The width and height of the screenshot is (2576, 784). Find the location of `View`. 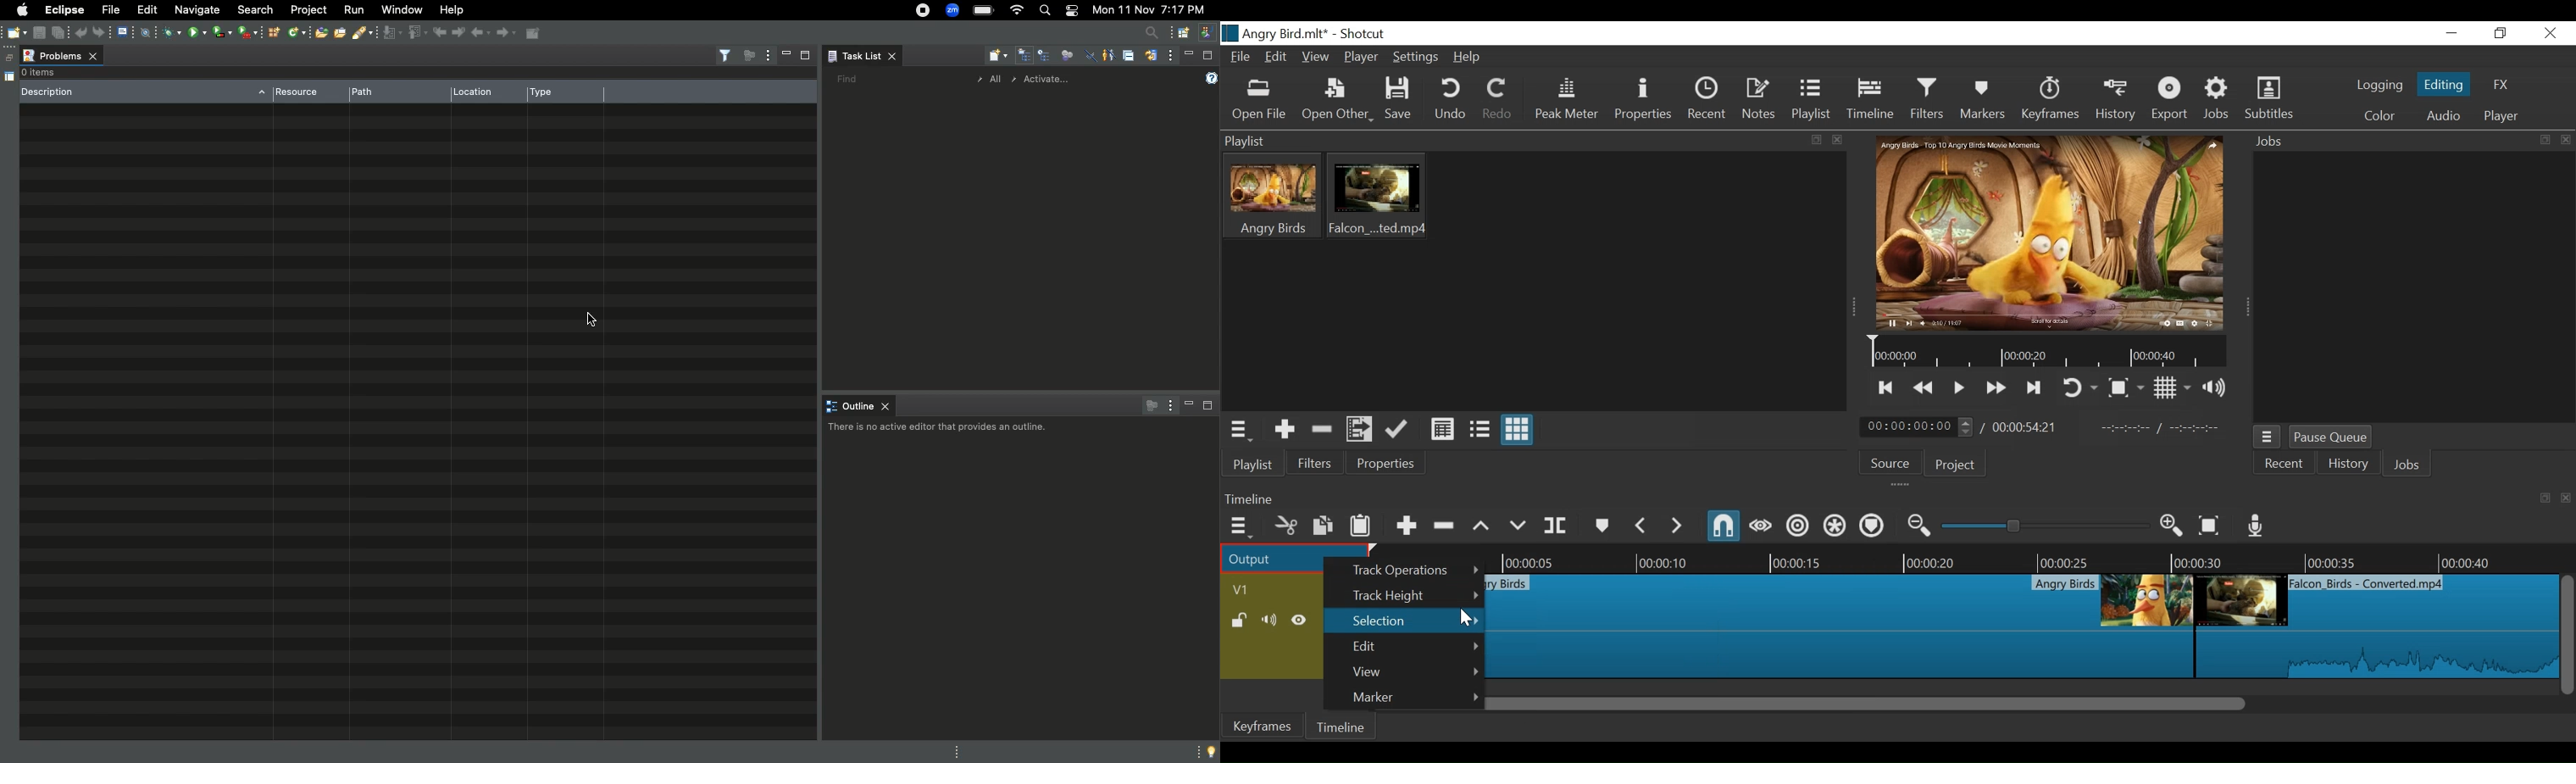

View is located at coordinates (1316, 57).